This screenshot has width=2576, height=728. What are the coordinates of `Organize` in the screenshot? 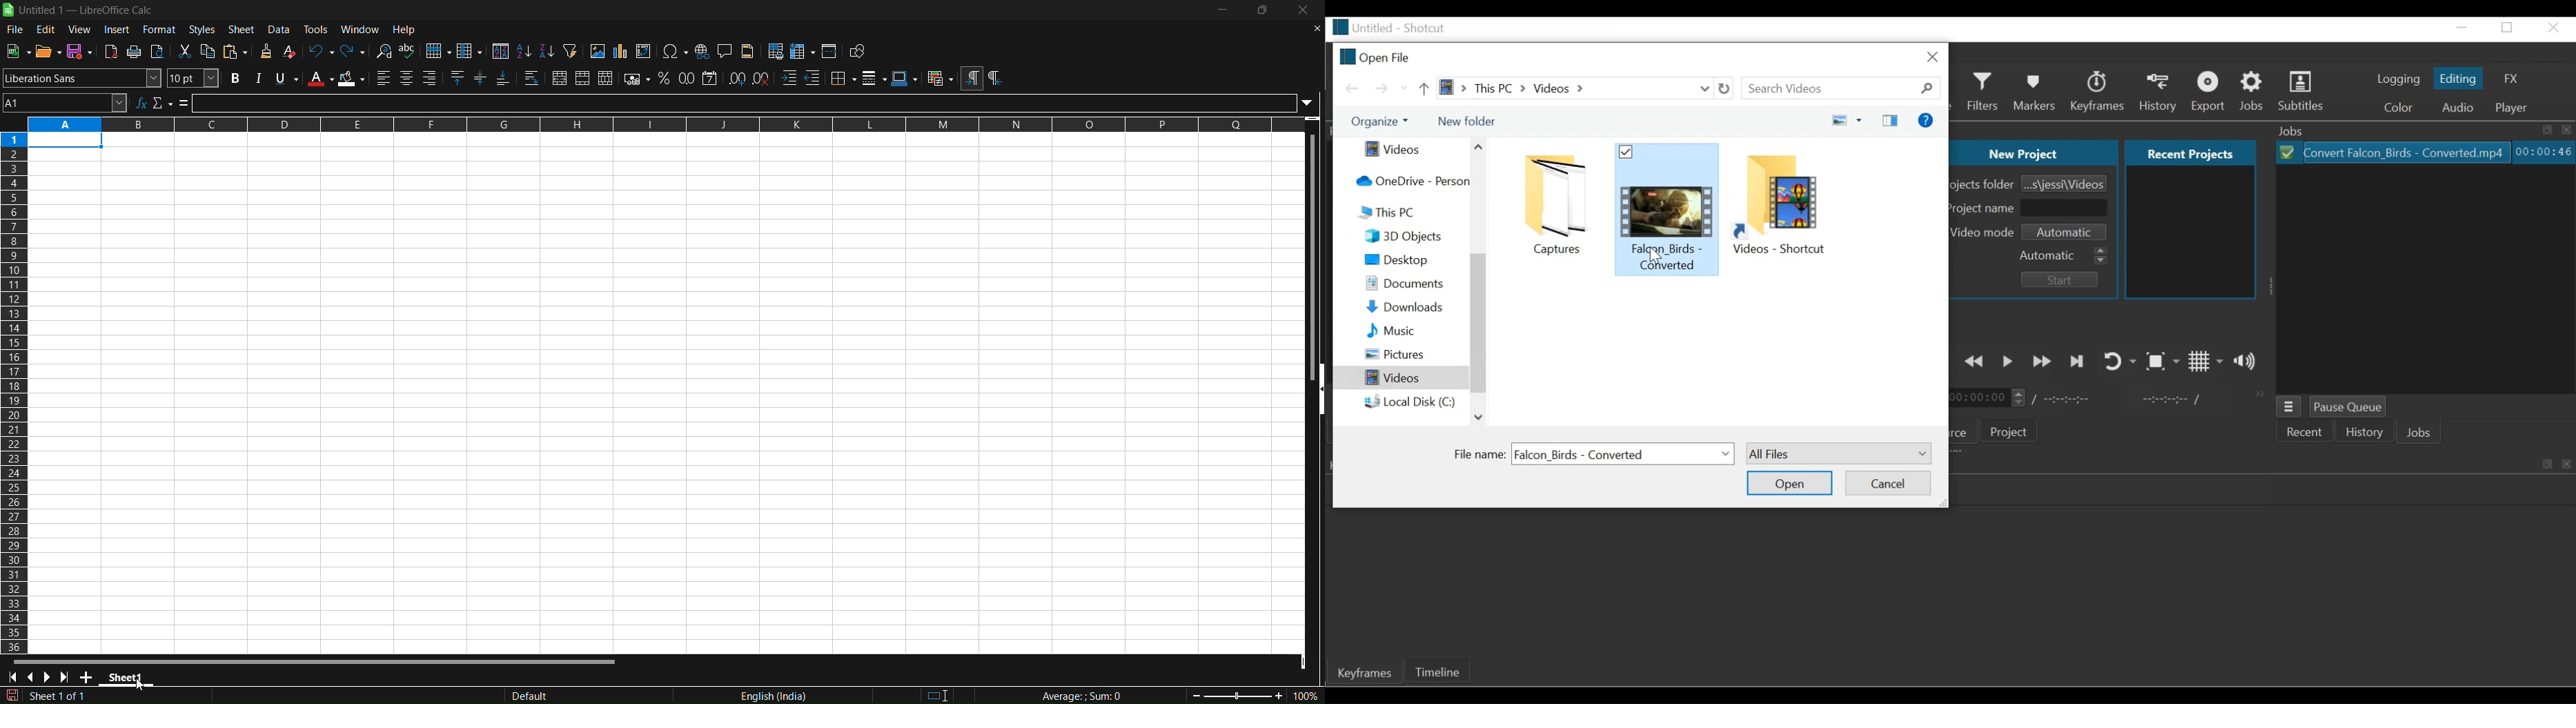 It's located at (1382, 122).